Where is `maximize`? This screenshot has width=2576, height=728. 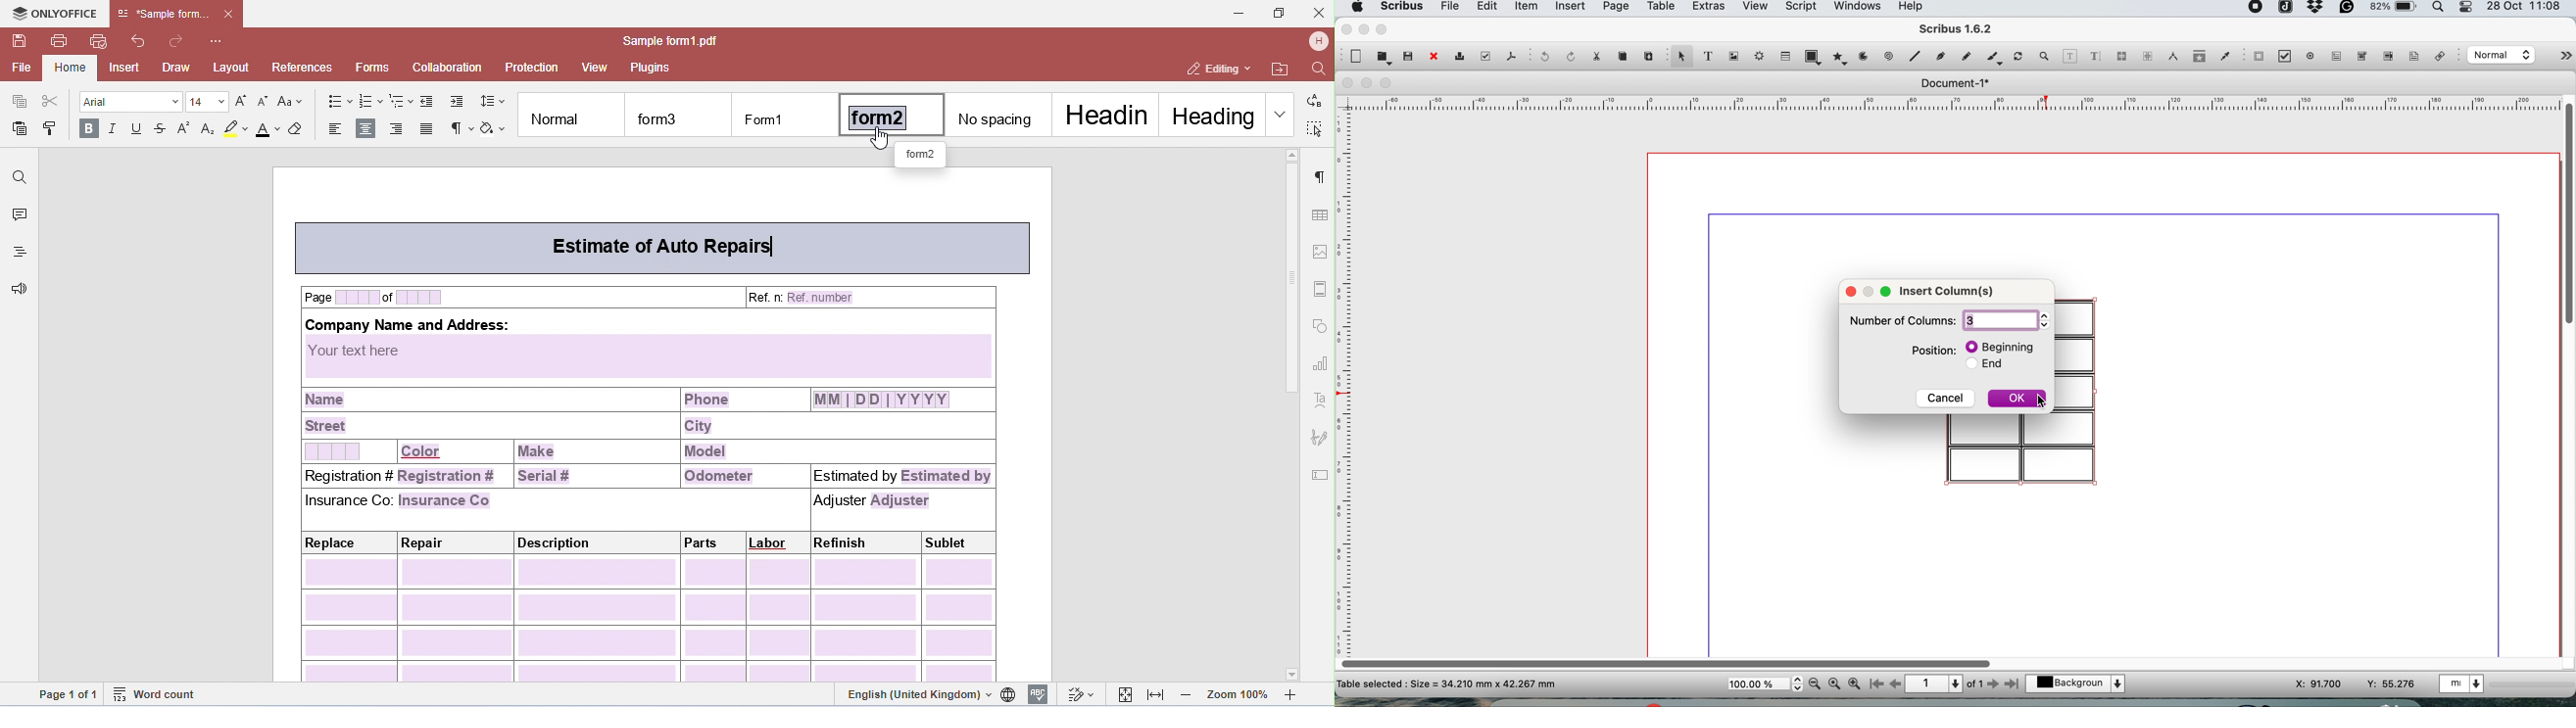 maximize is located at coordinates (1888, 291).